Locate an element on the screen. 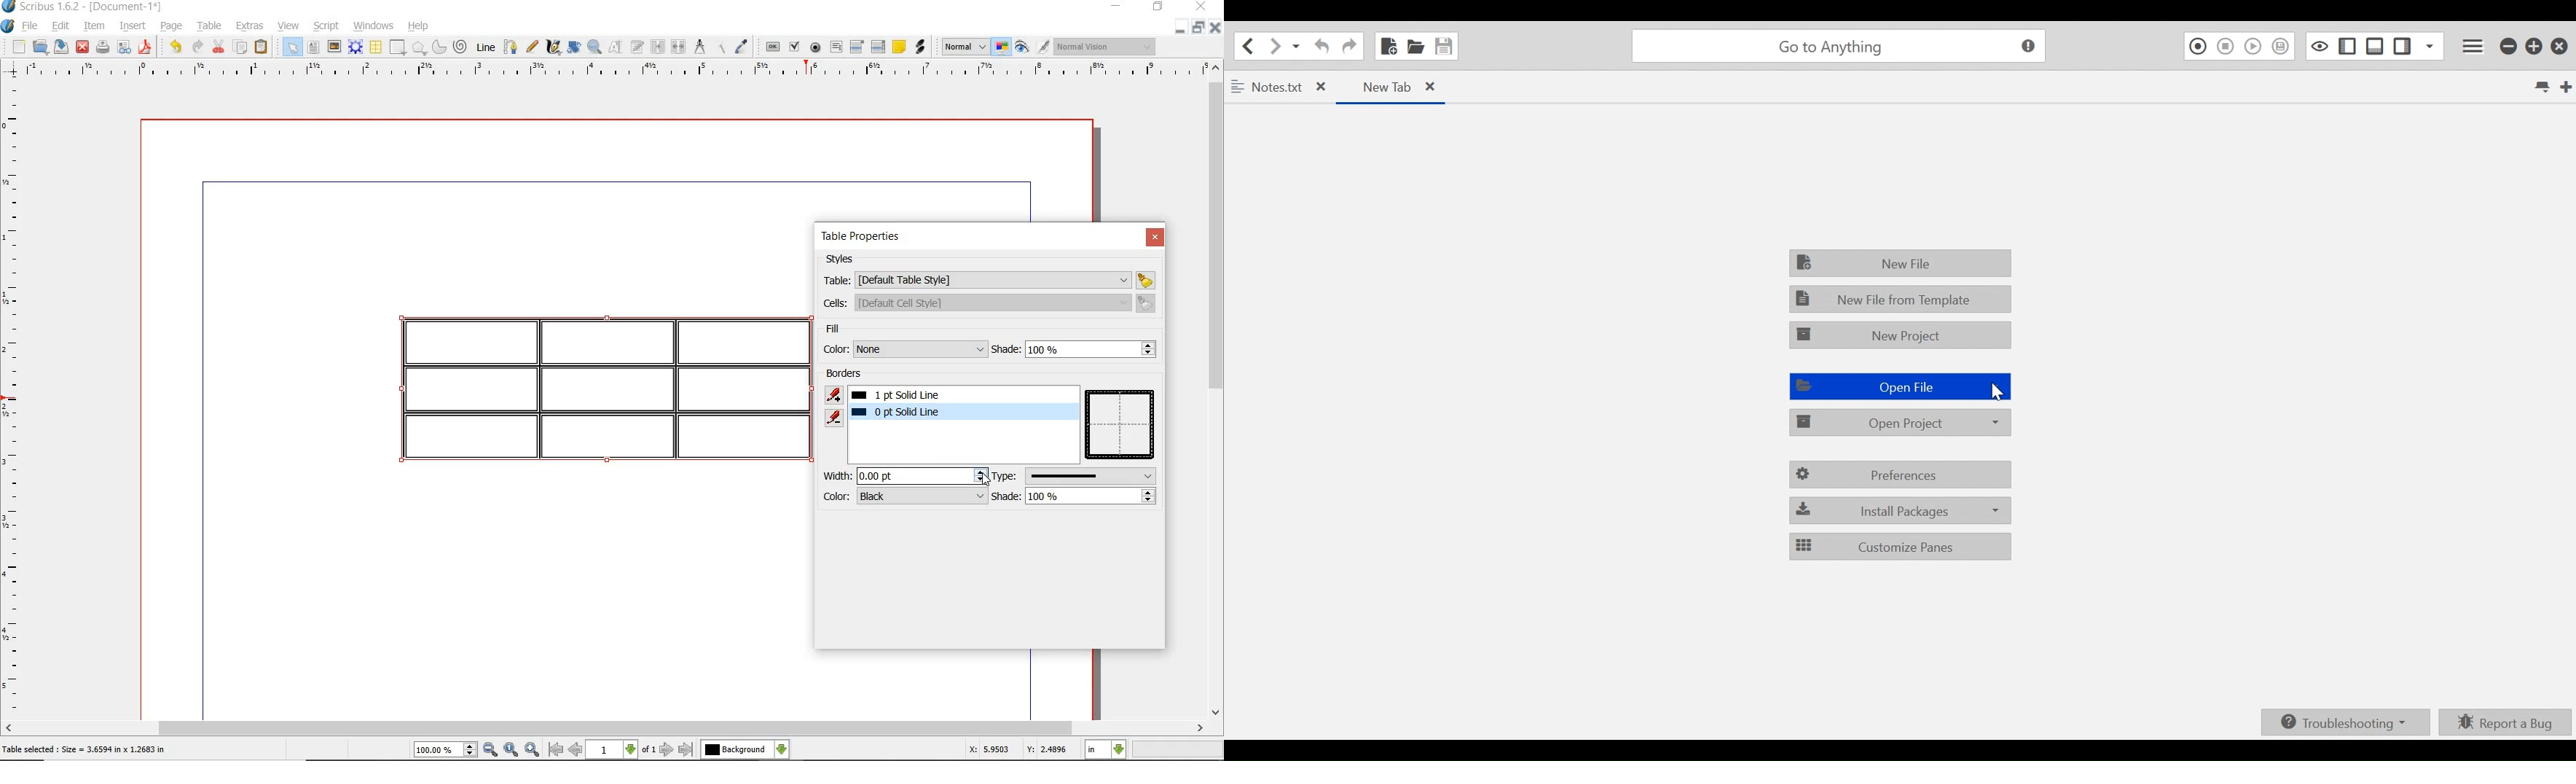 The height and width of the screenshot is (784, 2576). pdf check box is located at coordinates (796, 48).